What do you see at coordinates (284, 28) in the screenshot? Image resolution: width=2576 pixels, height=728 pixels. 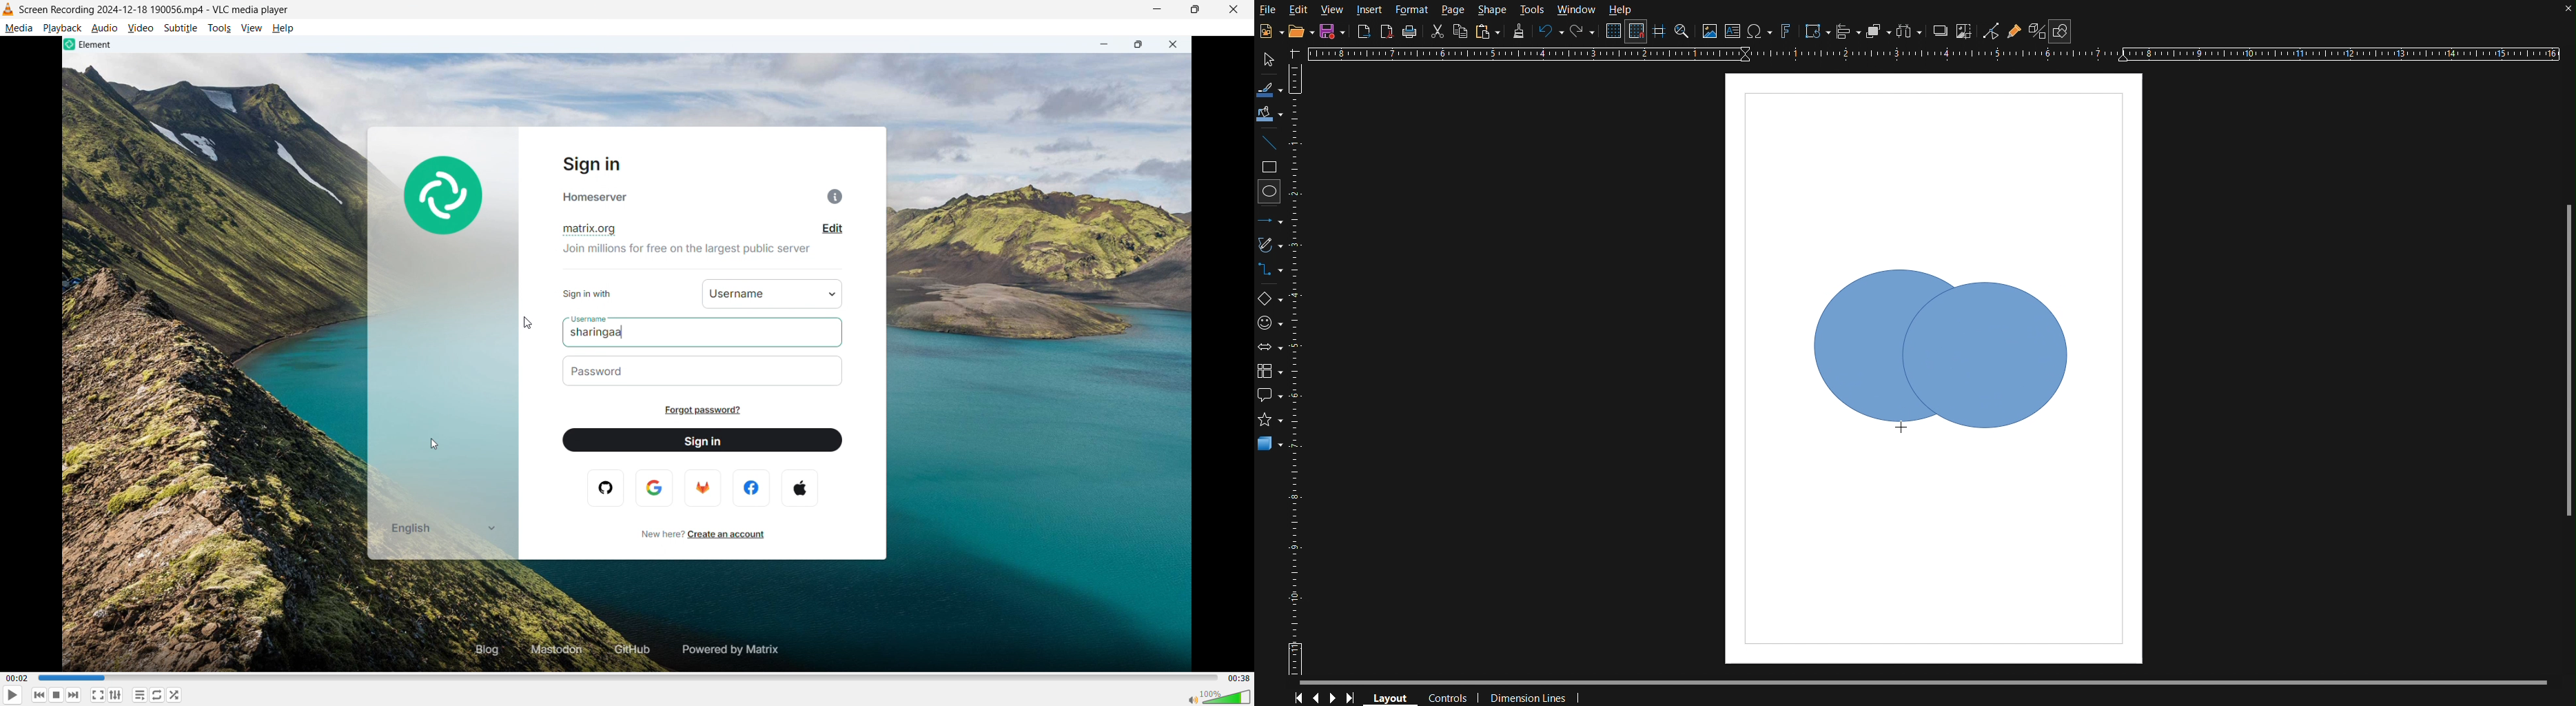 I see `help ` at bounding box center [284, 28].